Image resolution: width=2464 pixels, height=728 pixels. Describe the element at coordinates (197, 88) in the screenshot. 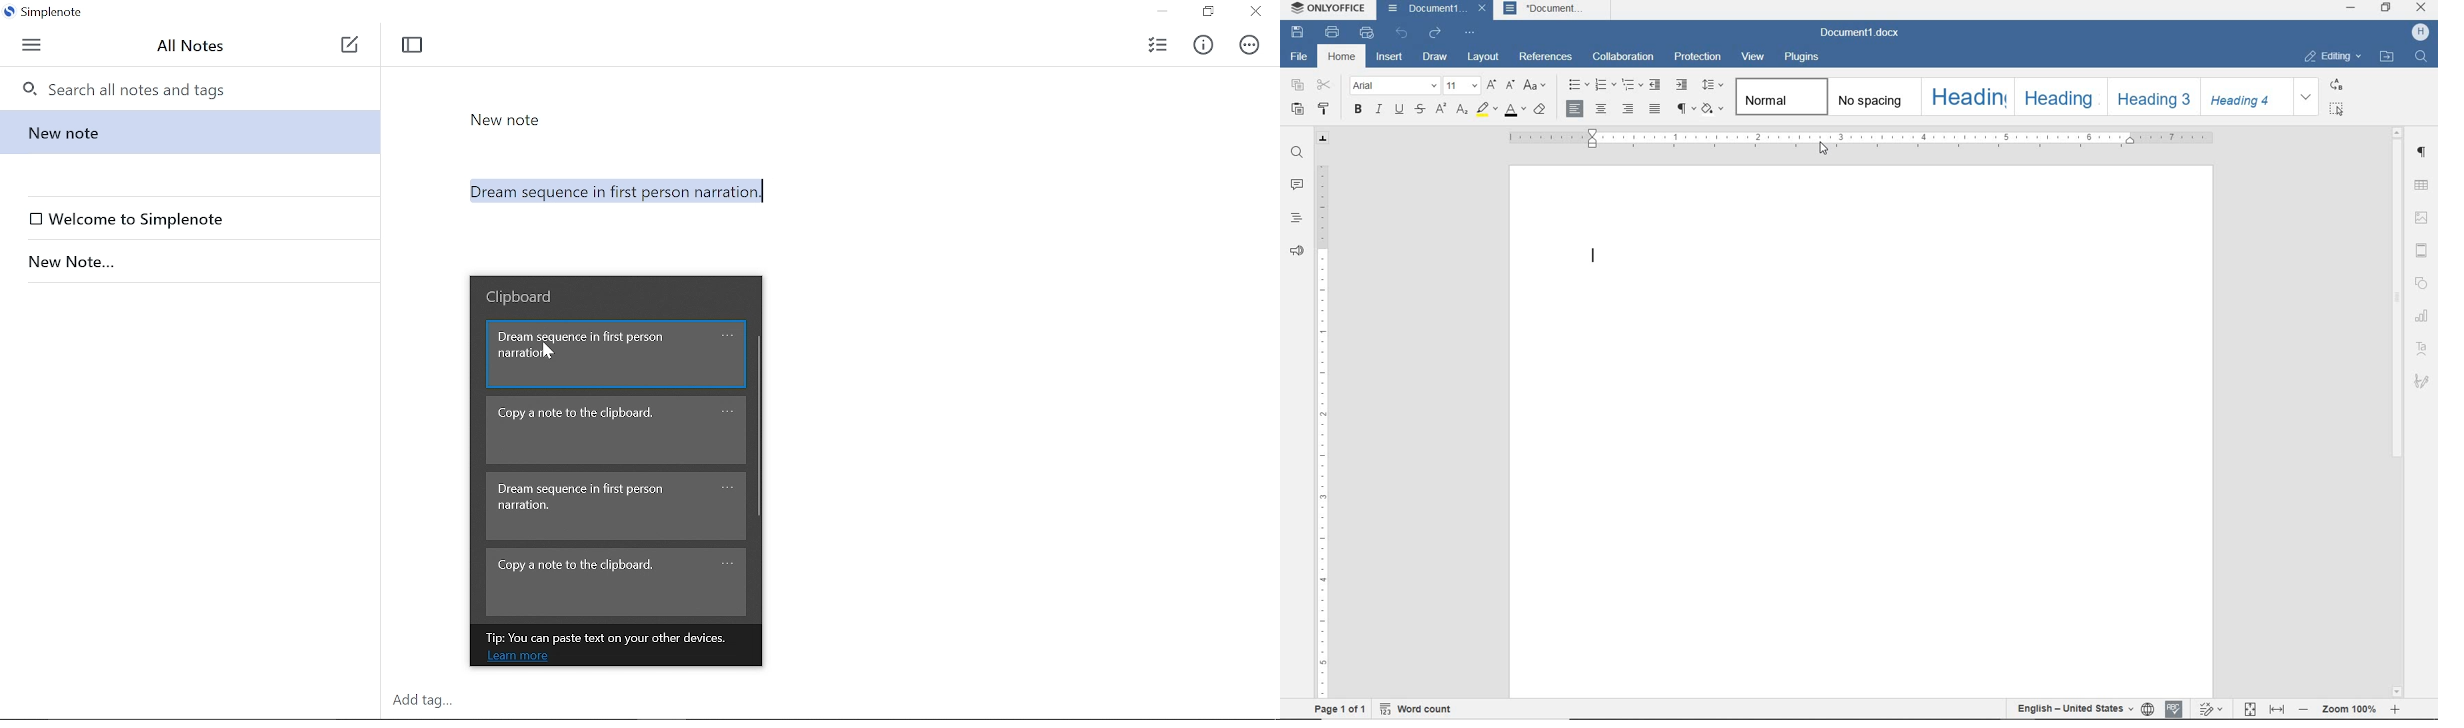

I see `Search all notes and tags` at that location.